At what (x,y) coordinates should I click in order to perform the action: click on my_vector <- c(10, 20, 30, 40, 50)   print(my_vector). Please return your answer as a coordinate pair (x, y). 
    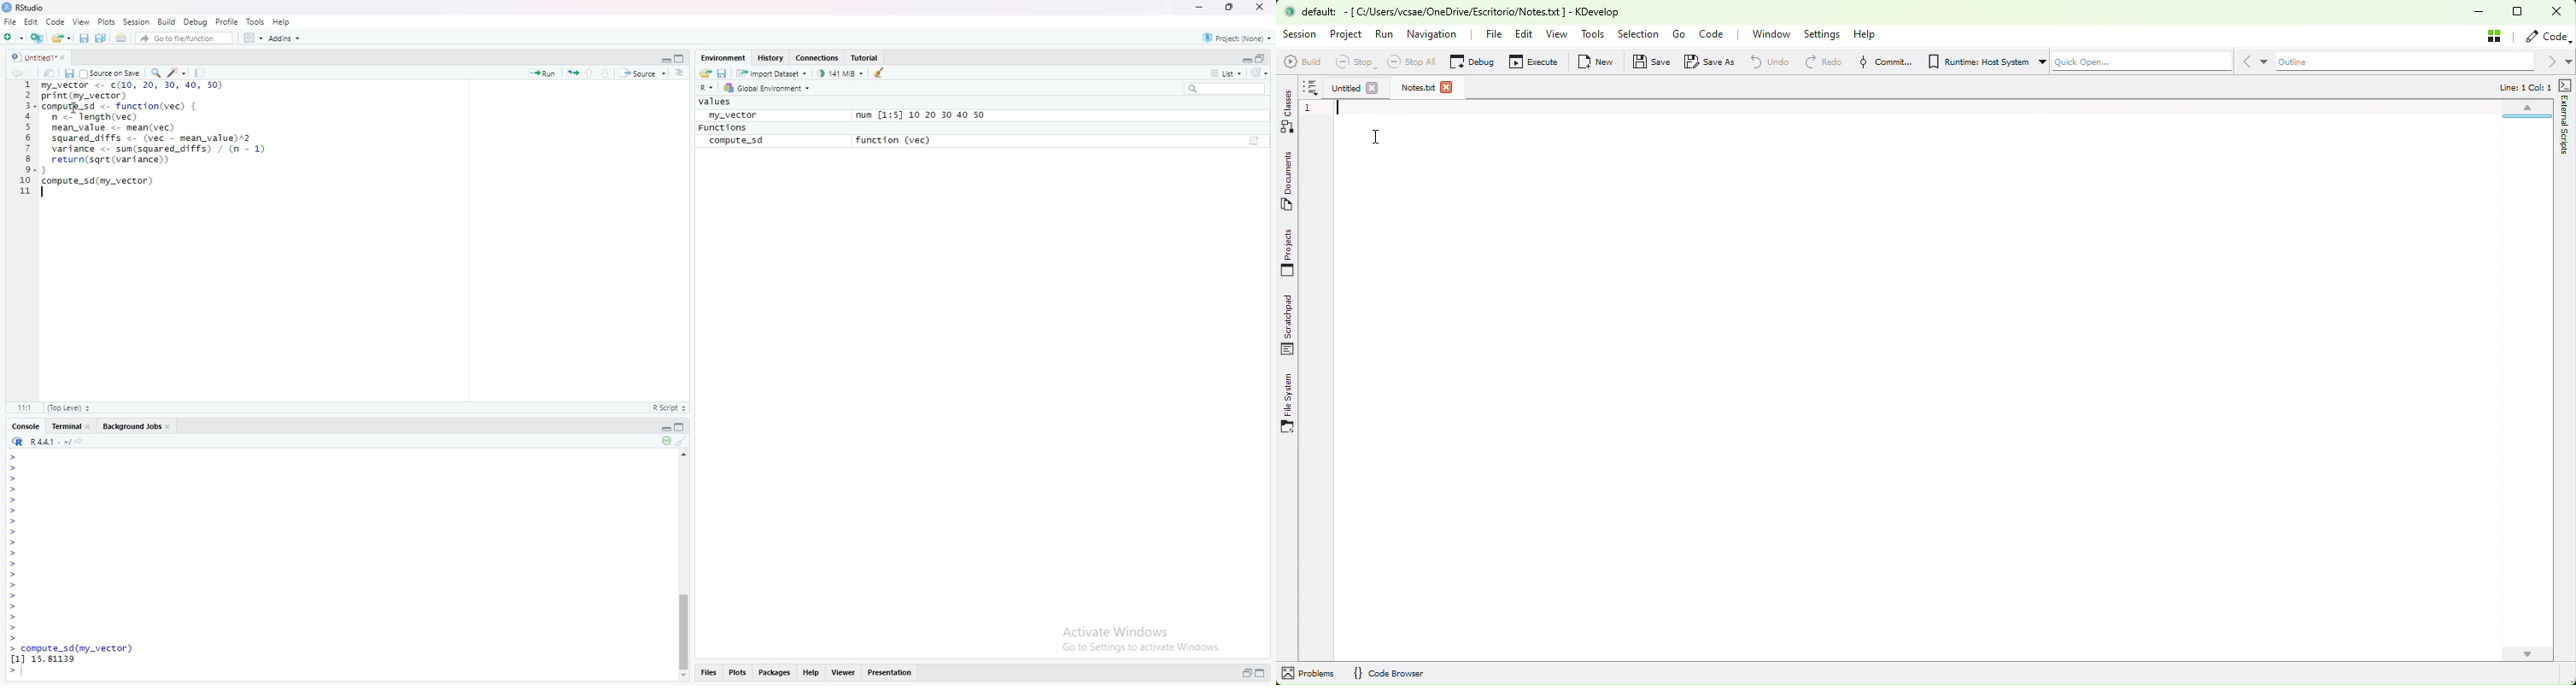
    Looking at the image, I should click on (132, 90).